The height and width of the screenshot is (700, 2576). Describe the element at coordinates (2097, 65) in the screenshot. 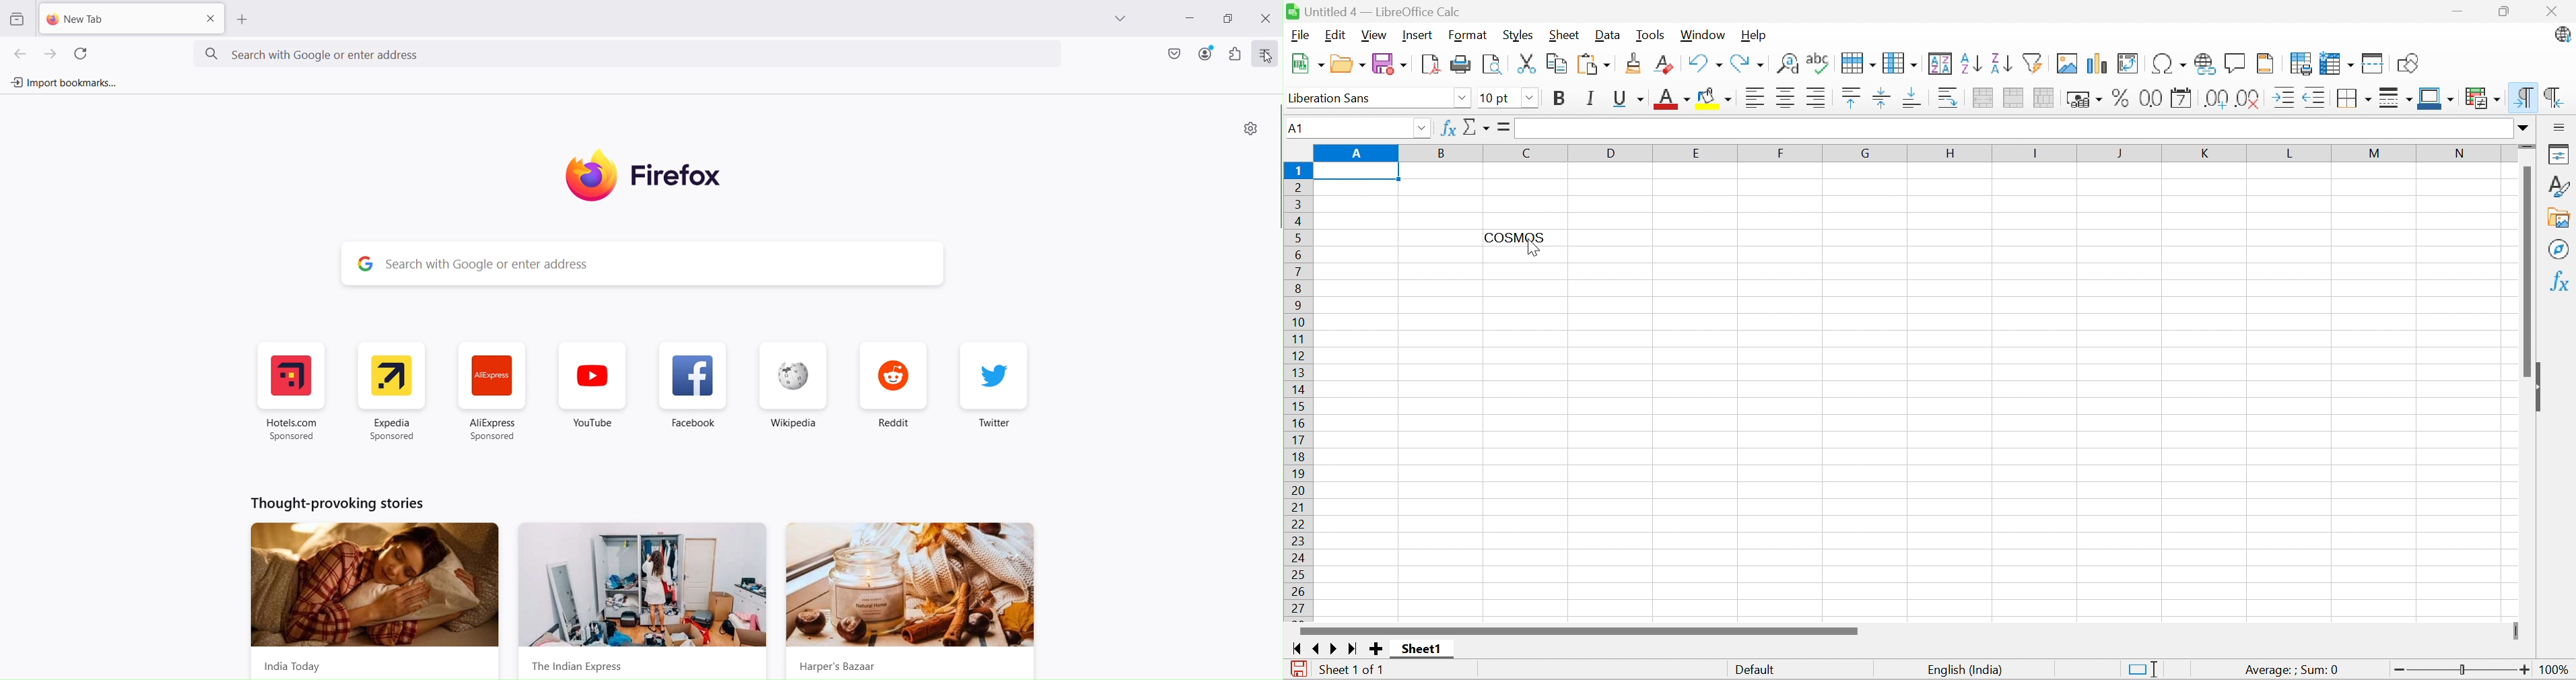

I see `Insert Chart` at that location.